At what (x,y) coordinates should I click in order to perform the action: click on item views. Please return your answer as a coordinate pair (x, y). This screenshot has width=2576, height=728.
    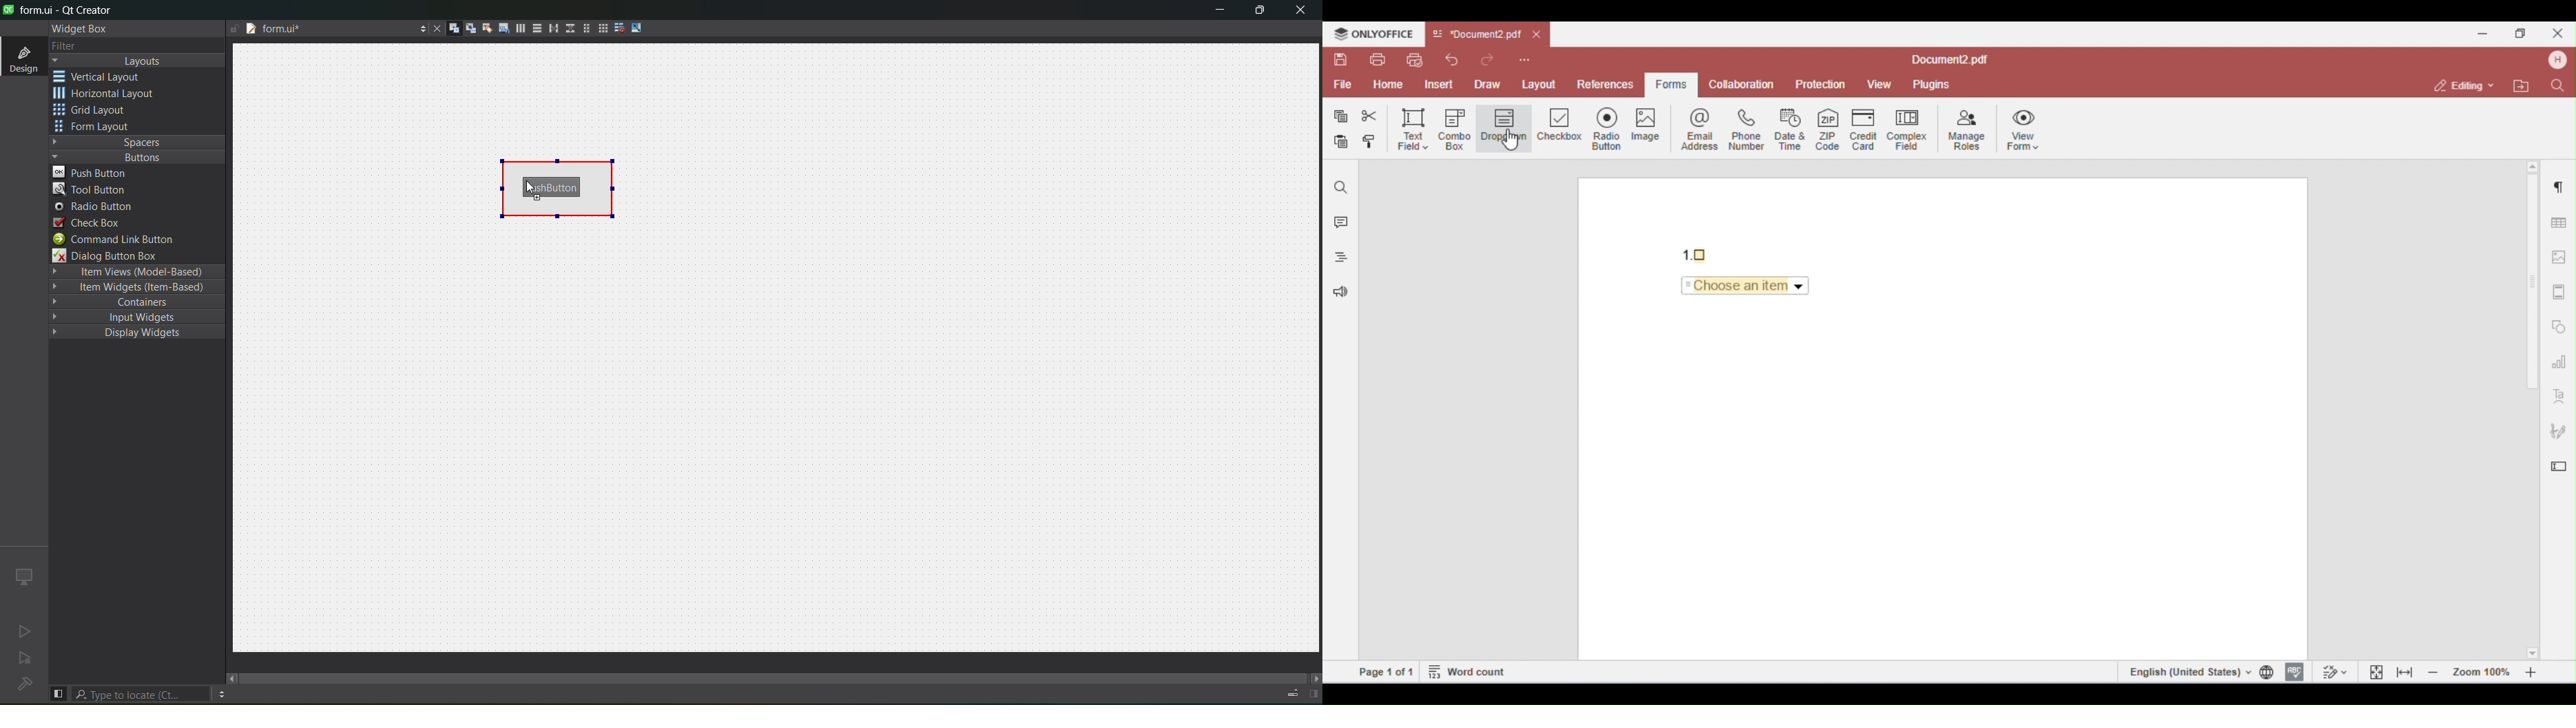
    Looking at the image, I should click on (135, 271).